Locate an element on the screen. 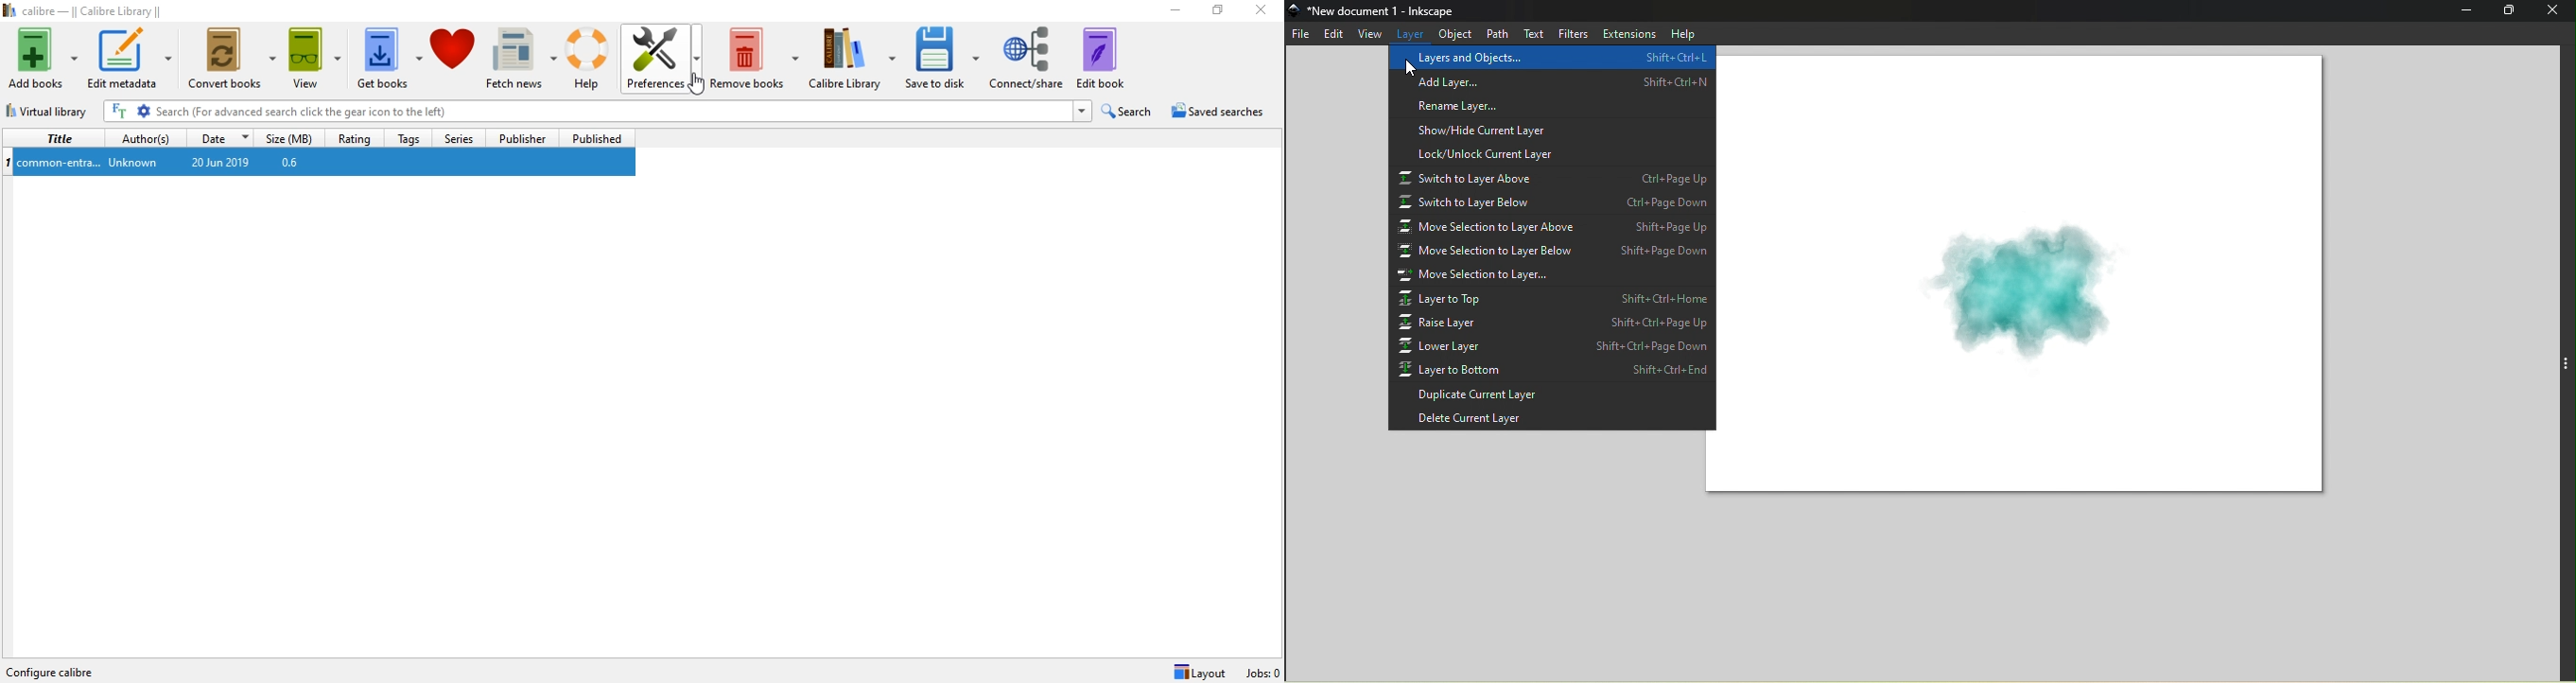 The image size is (2576, 700). Date is located at coordinates (223, 136).